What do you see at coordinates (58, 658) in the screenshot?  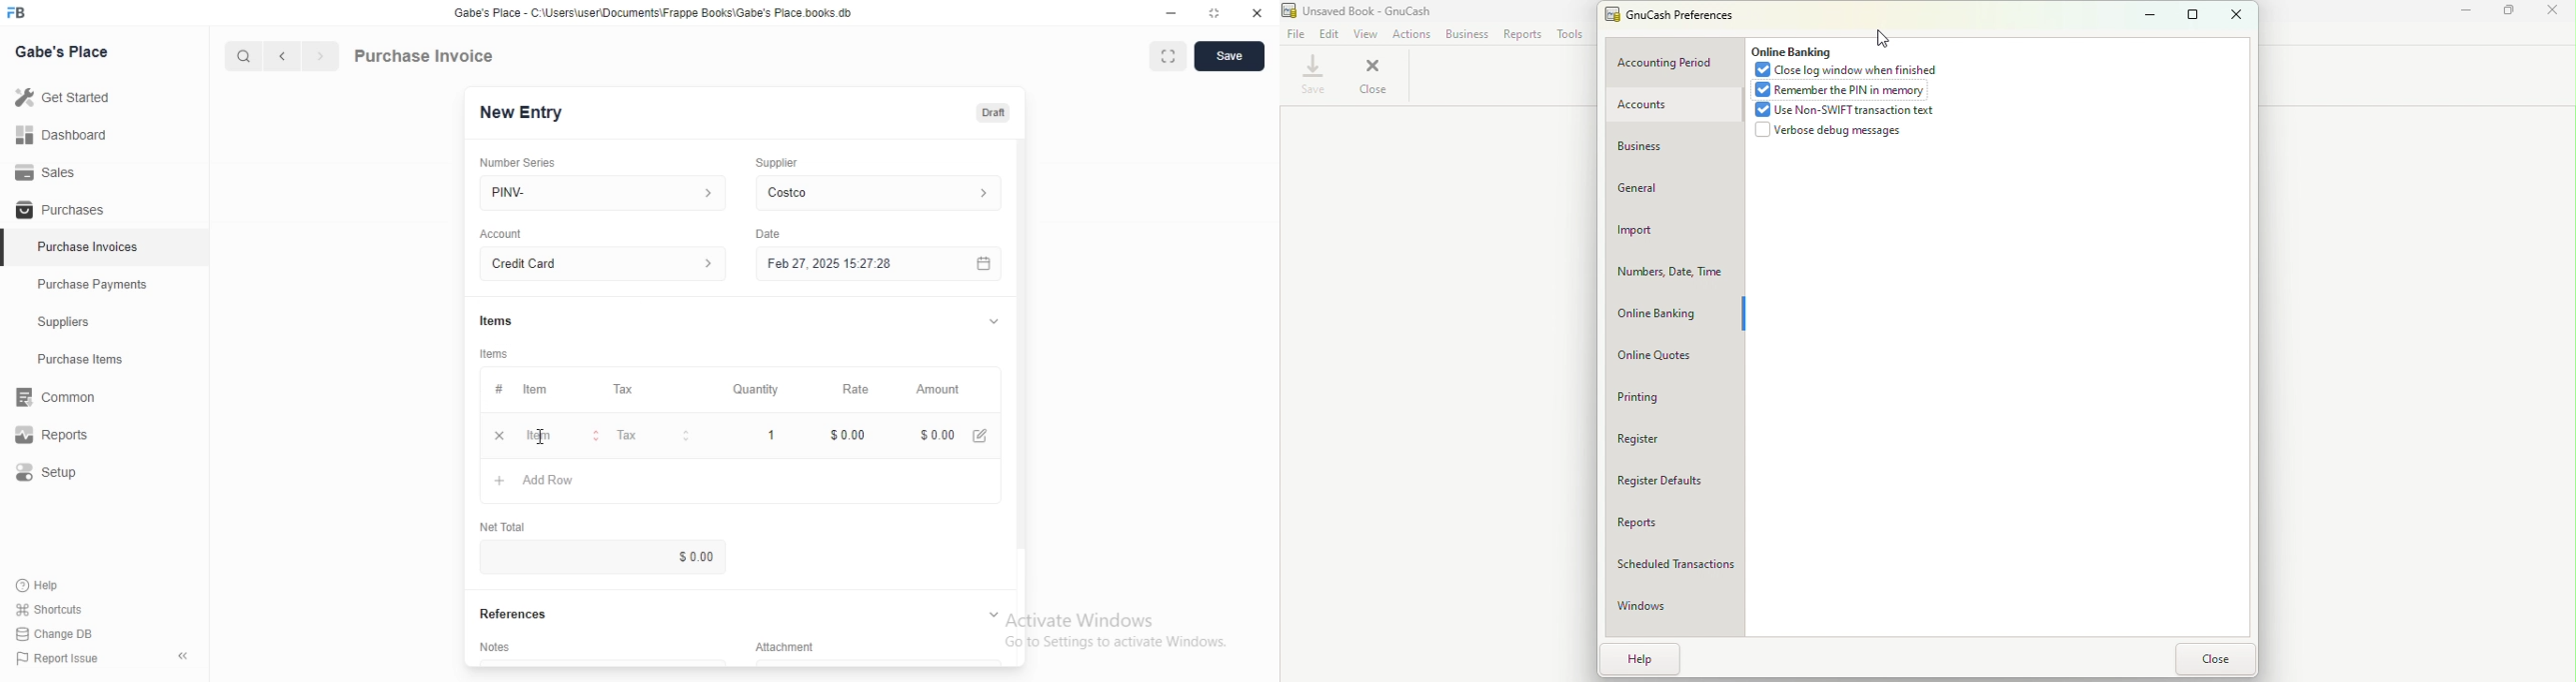 I see `Report Issue` at bounding box center [58, 658].